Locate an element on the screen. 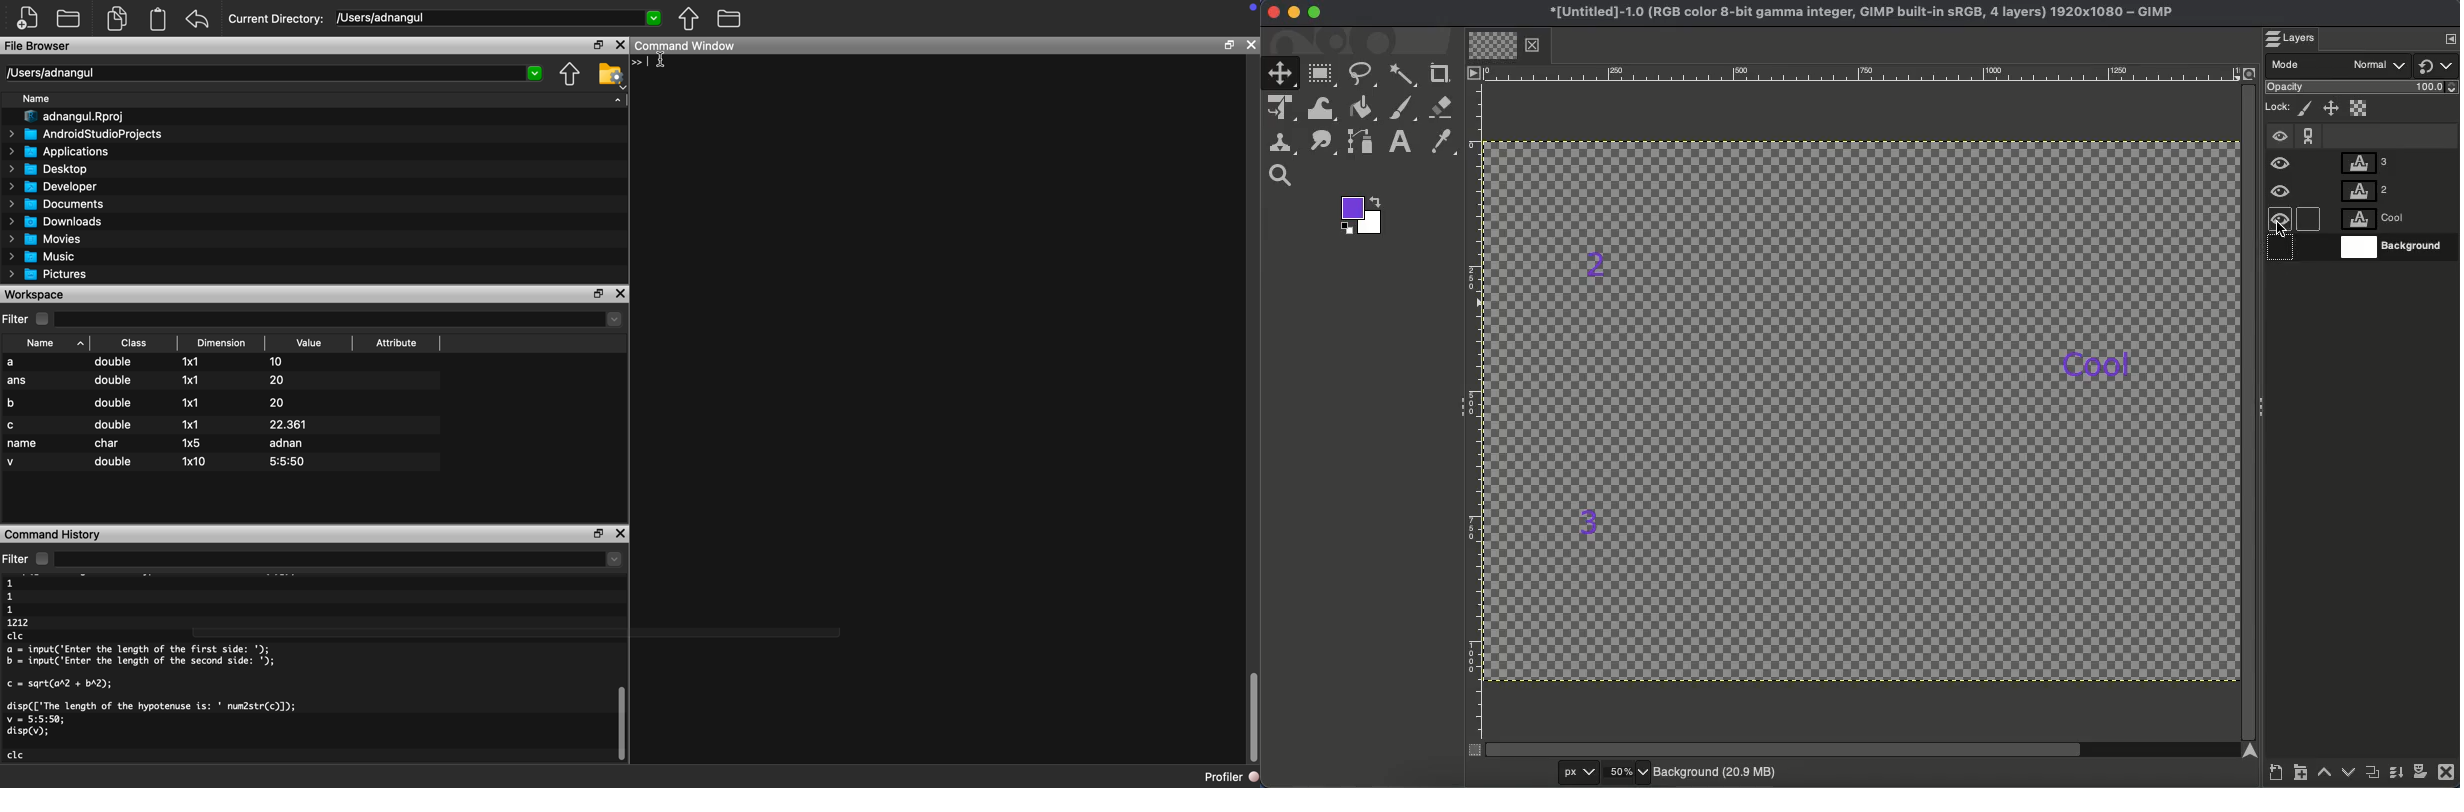 This screenshot has height=812, width=2464. Crop is located at coordinates (1441, 72).